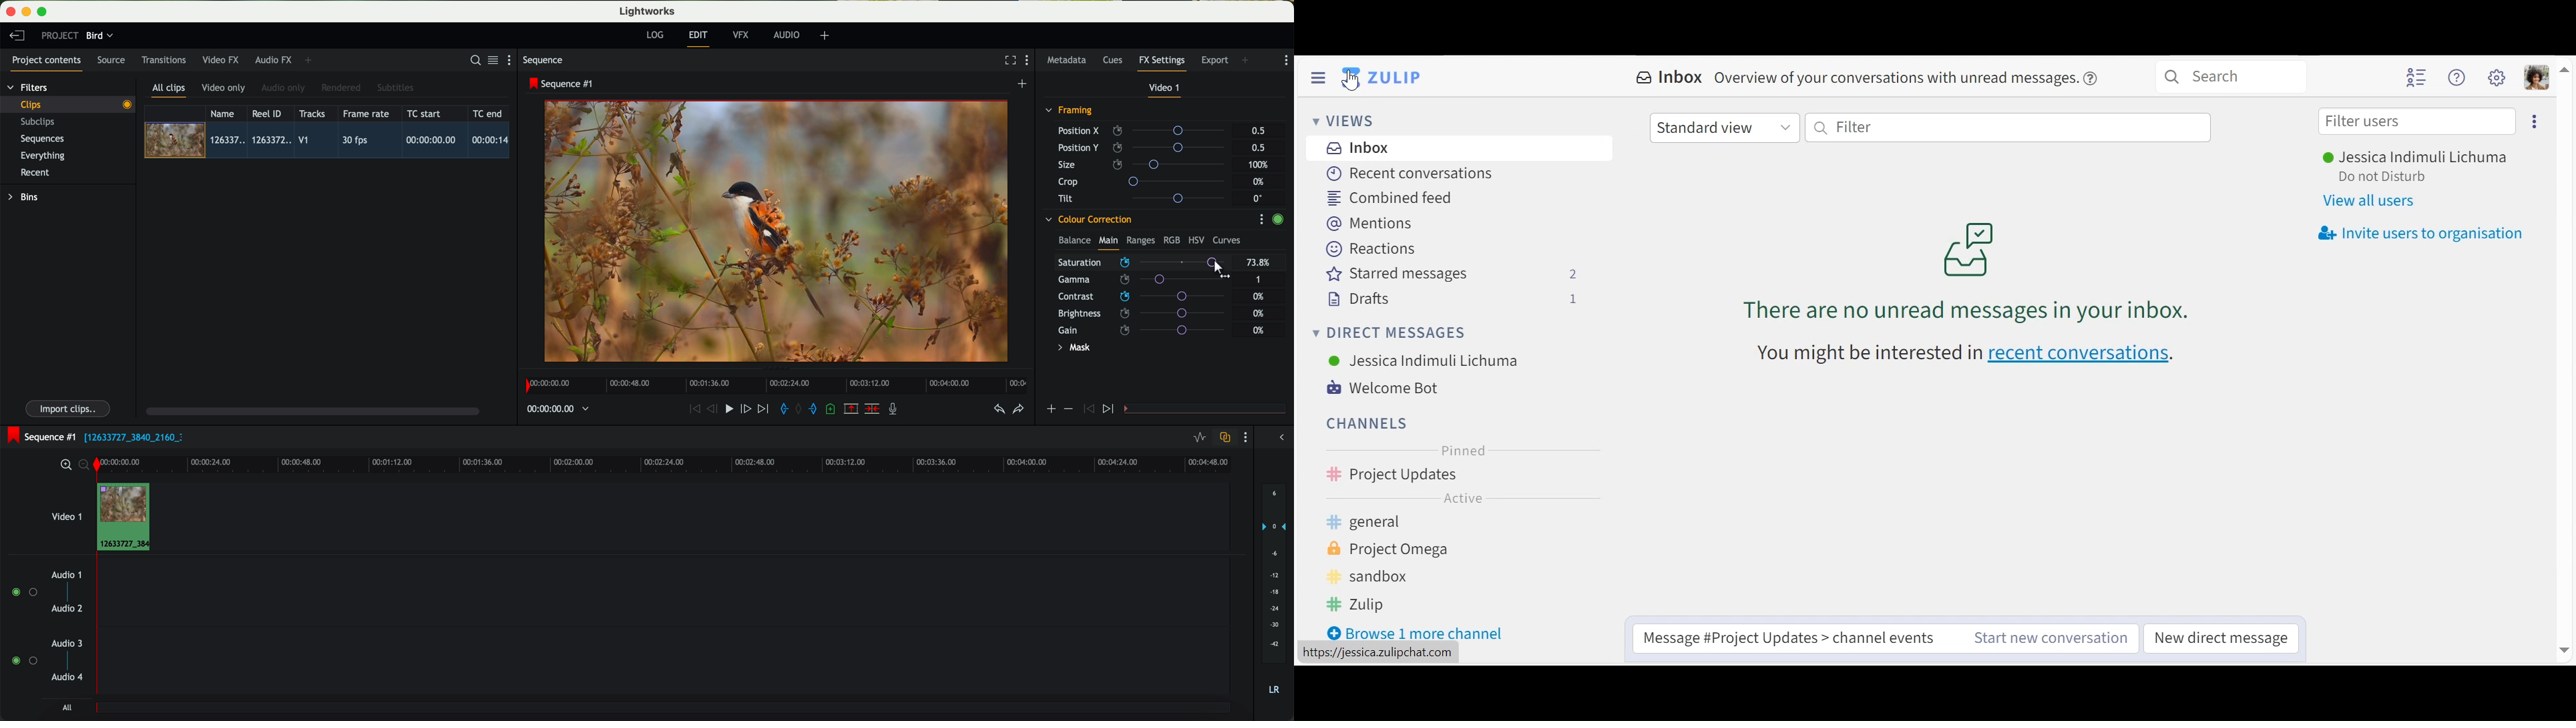  What do you see at coordinates (1148, 314) in the screenshot?
I see `brightness` at bounding box center [1148, 314].